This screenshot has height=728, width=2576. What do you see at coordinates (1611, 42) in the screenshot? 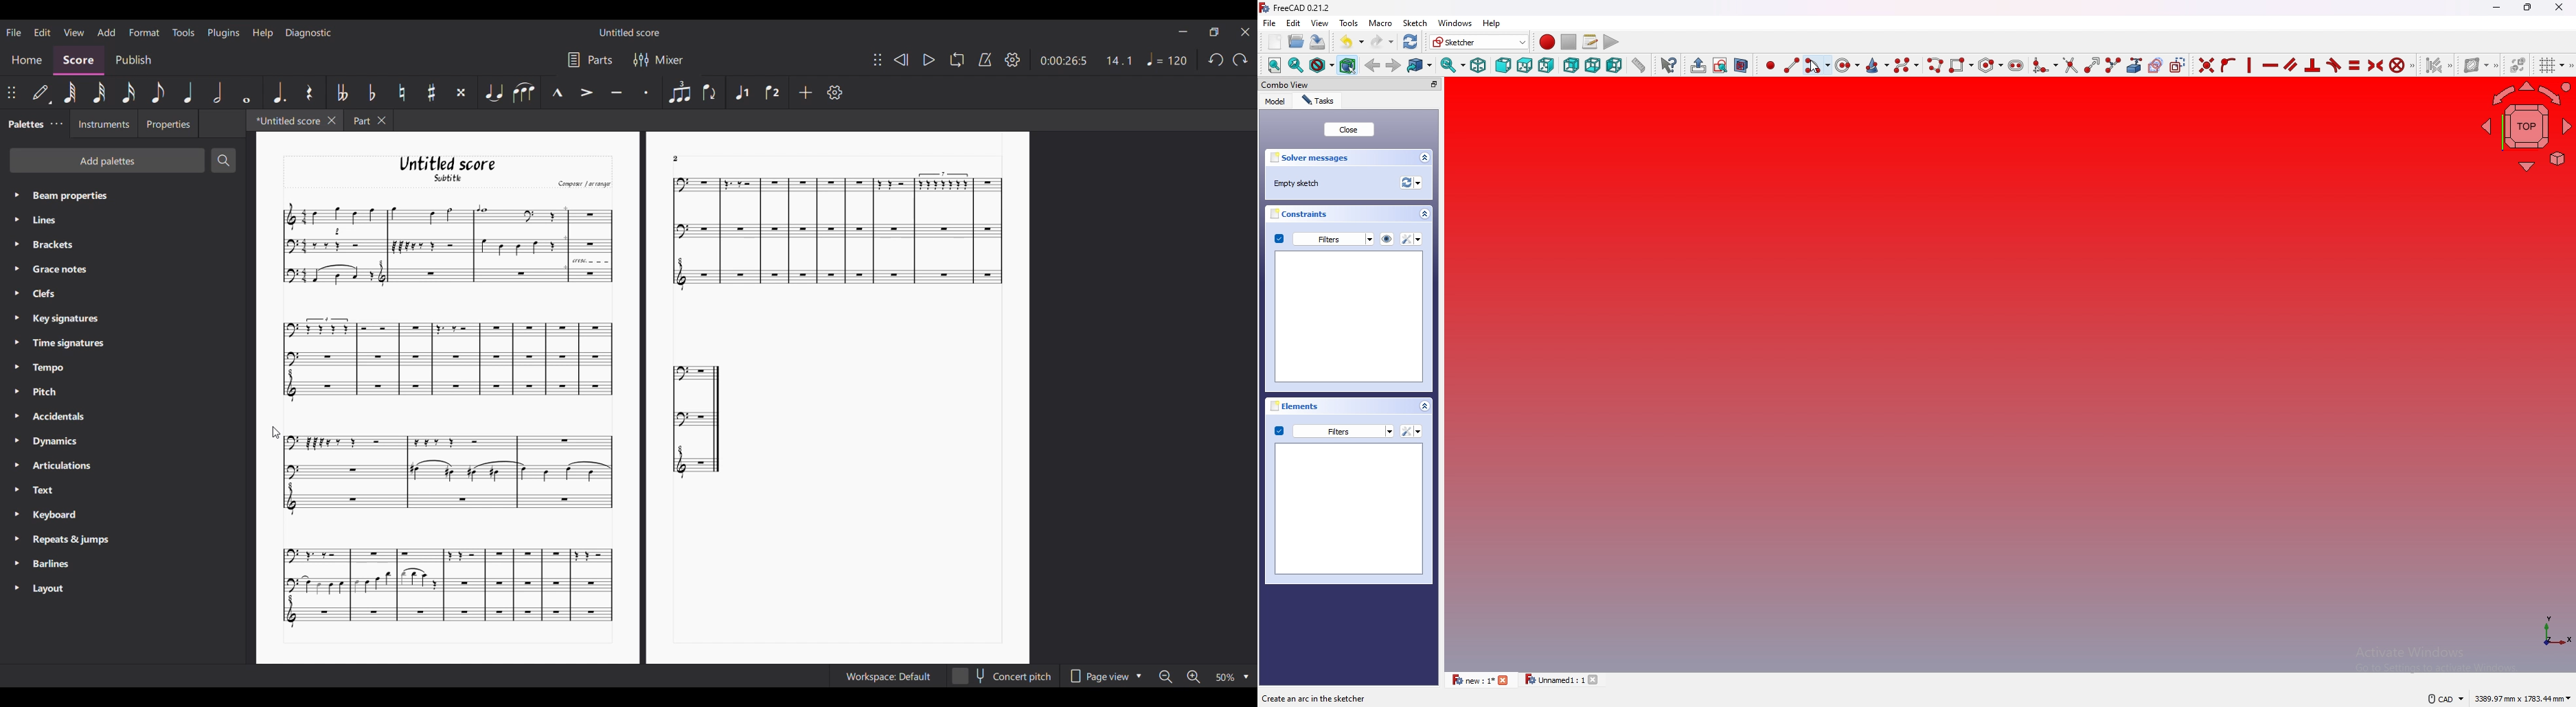
I see `execute macro` at bounding box center [1611, 42].